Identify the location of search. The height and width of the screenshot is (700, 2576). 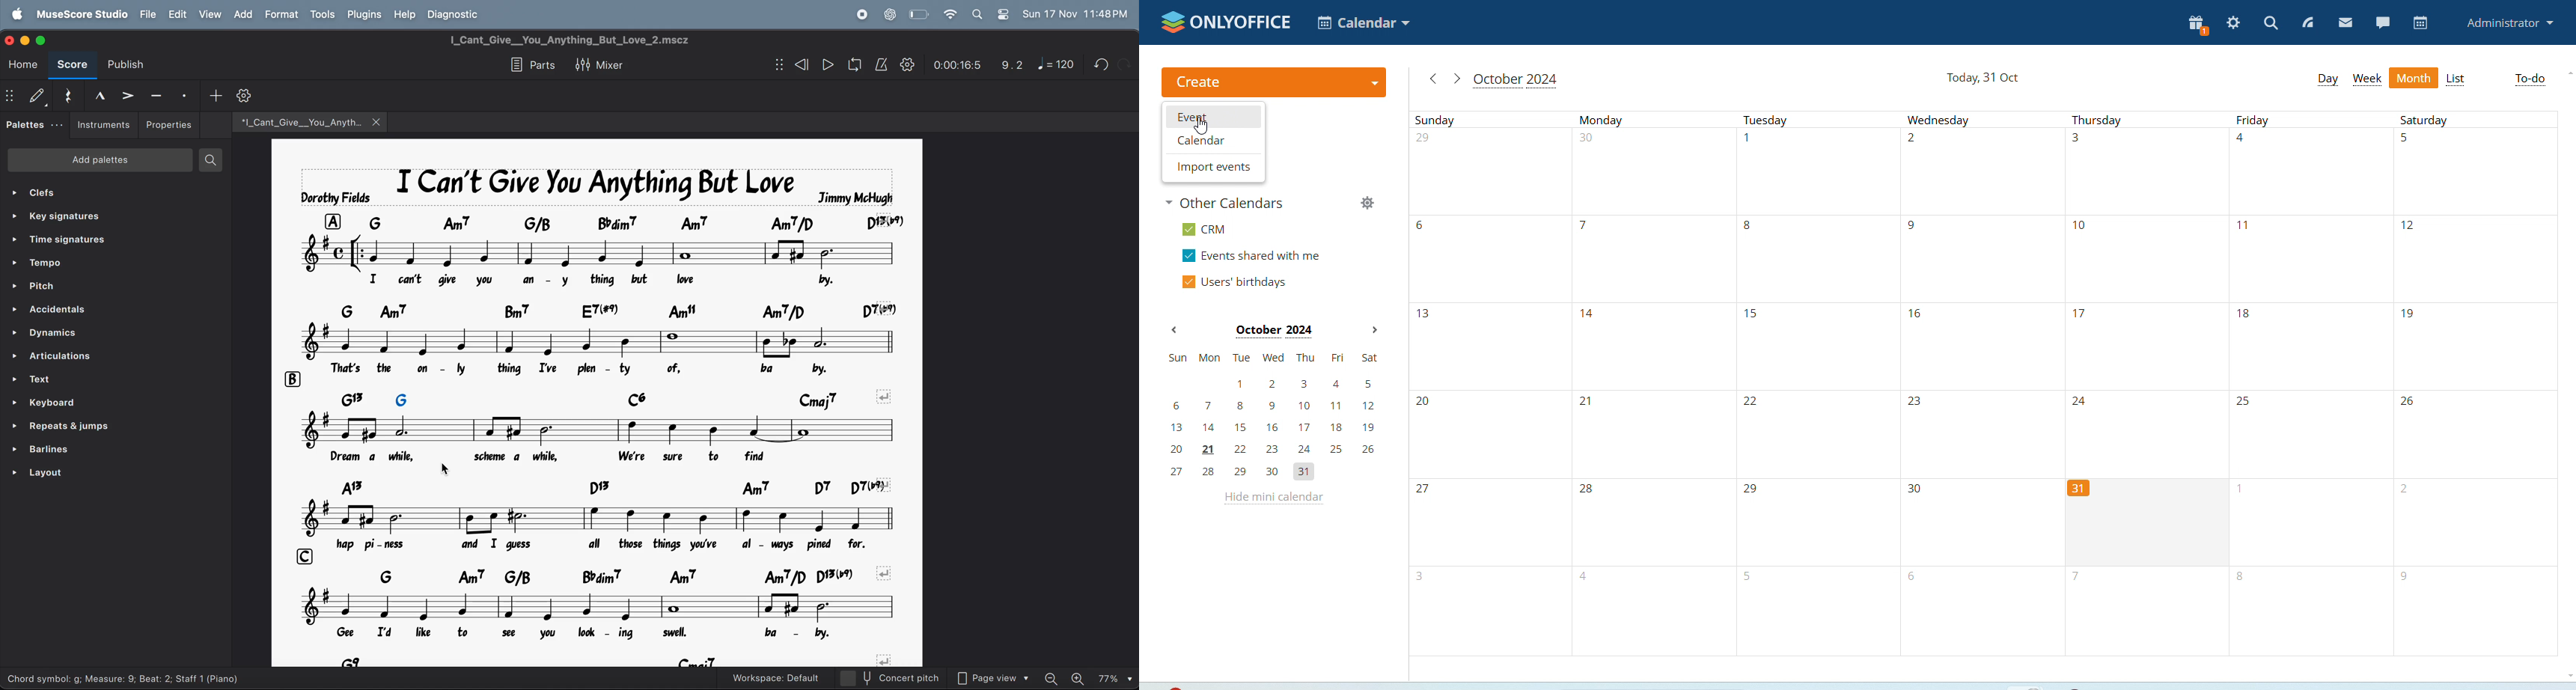
(215, 160).